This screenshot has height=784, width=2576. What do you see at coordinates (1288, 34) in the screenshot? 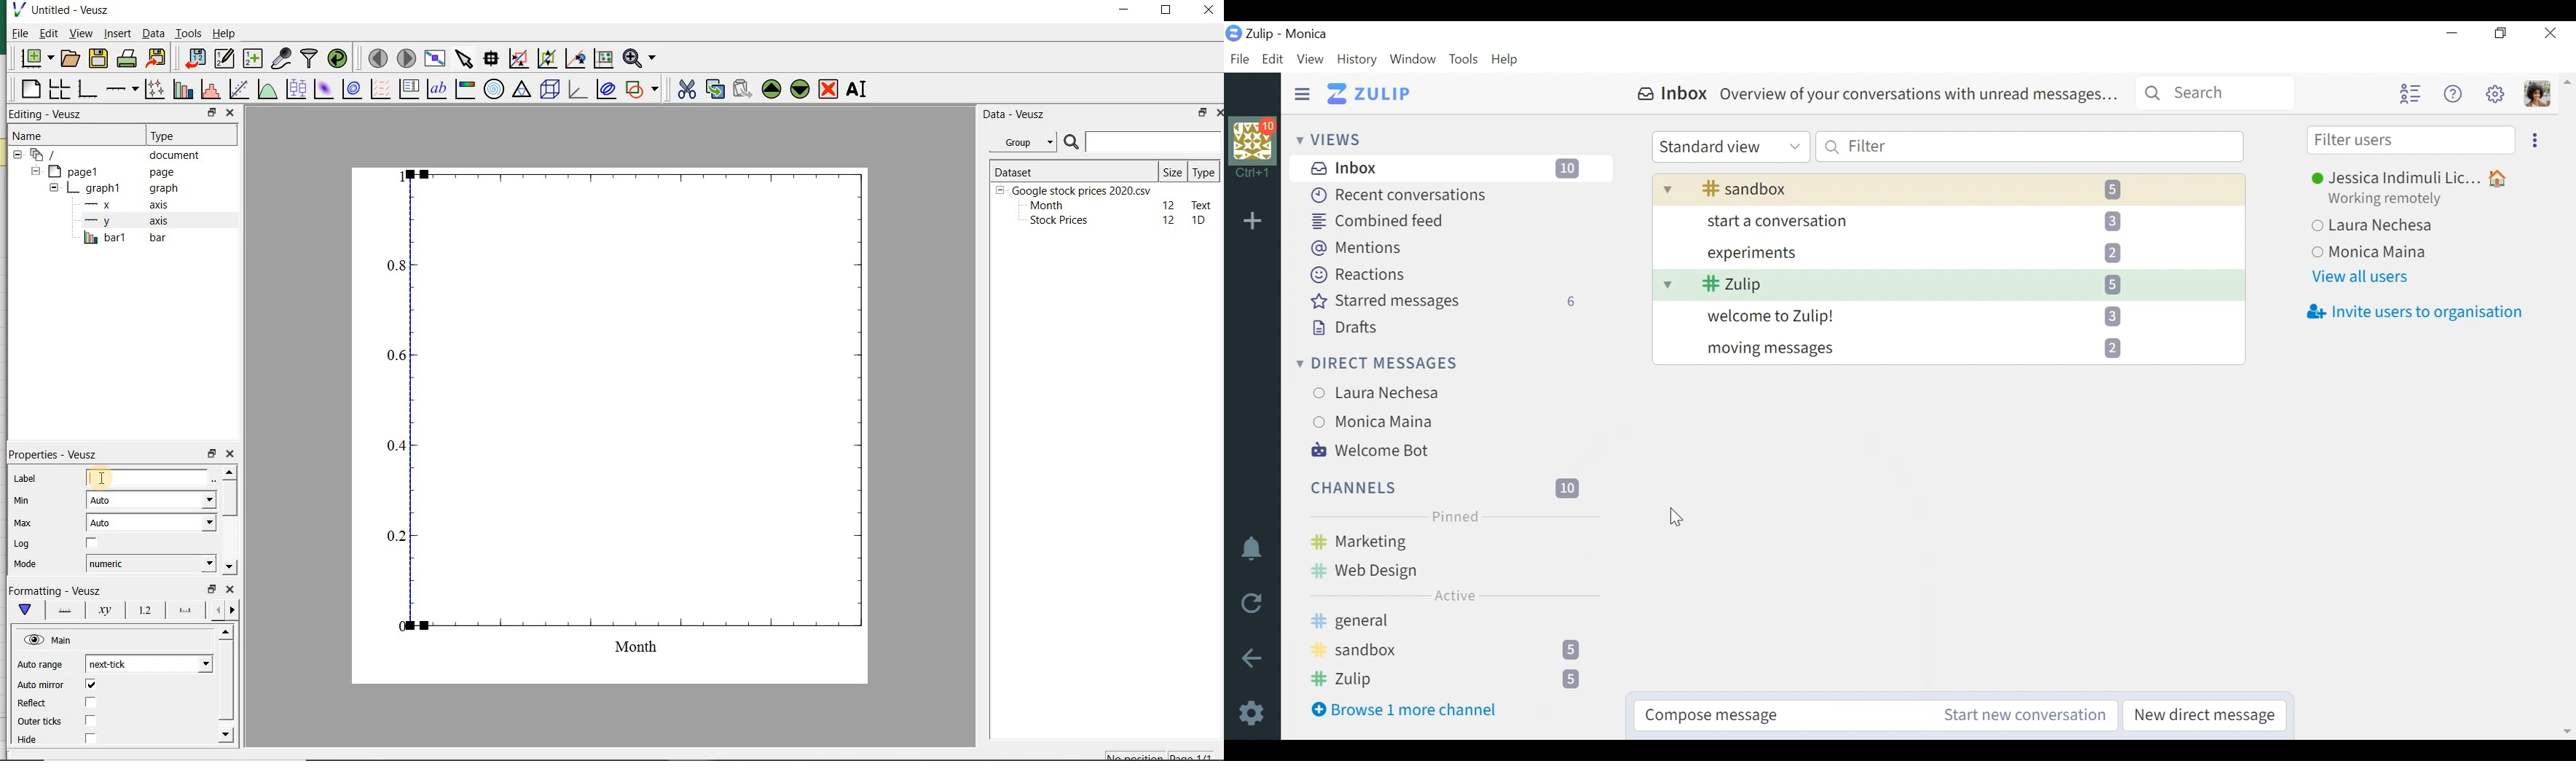
I see `Zulip - Monica` at bounding box center [1288, 34].